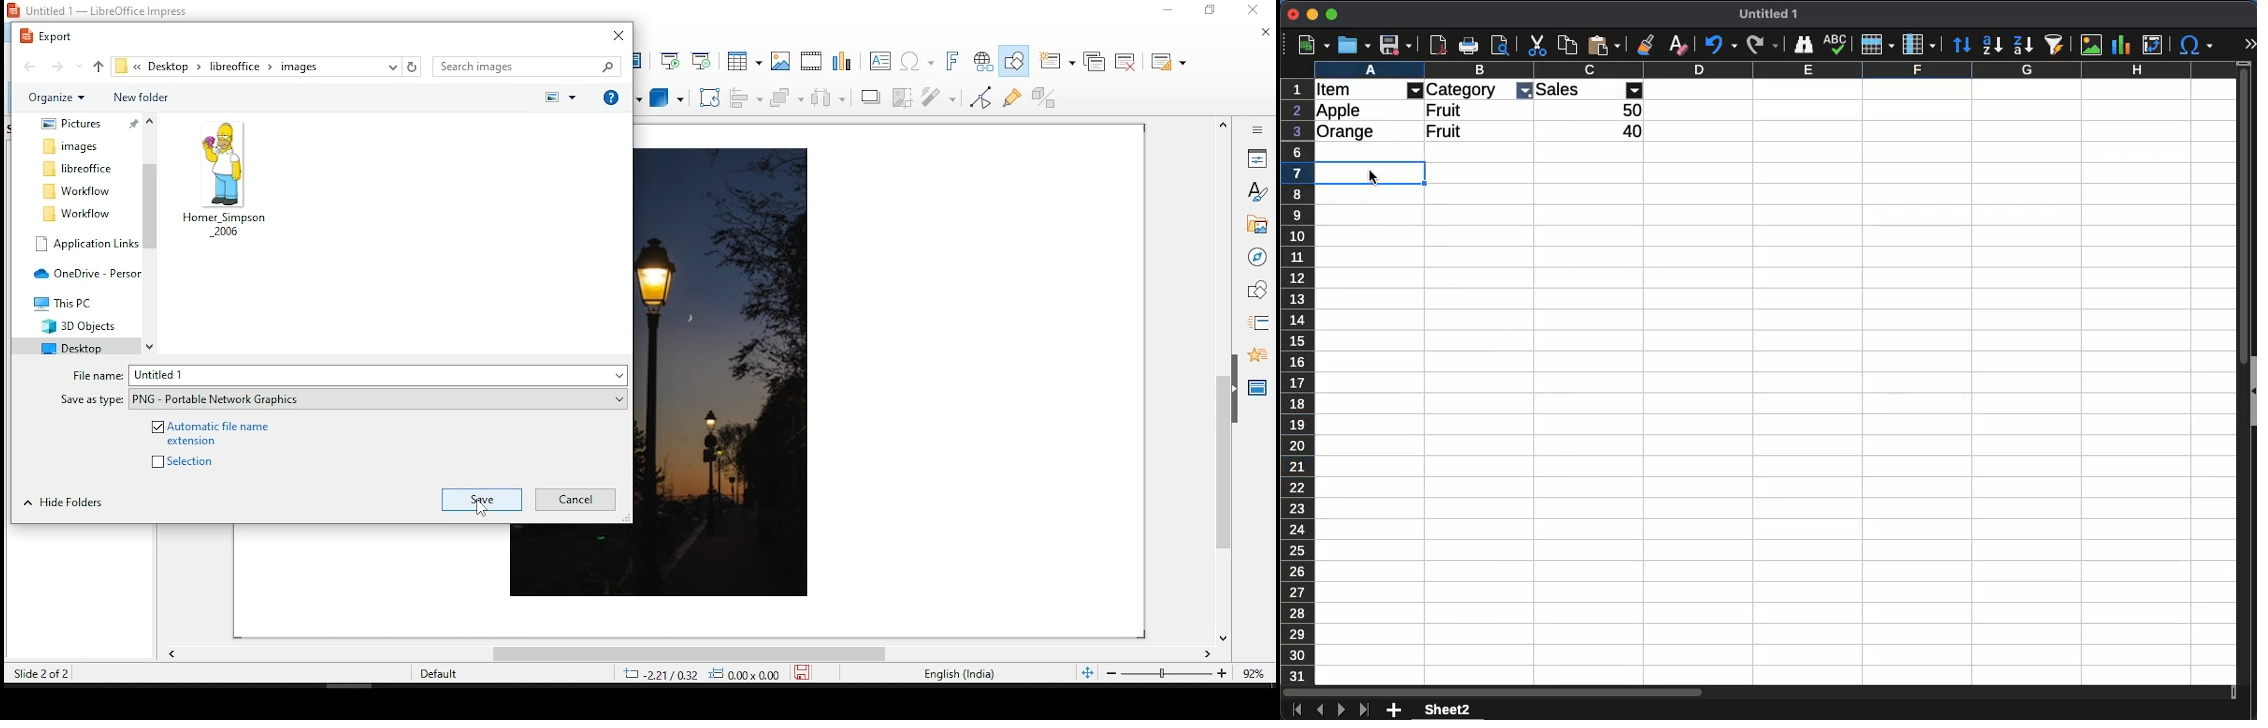 This screenshot has width=2268, height=728. I want to click on Untitled 1 - name, so click(1769, 14).